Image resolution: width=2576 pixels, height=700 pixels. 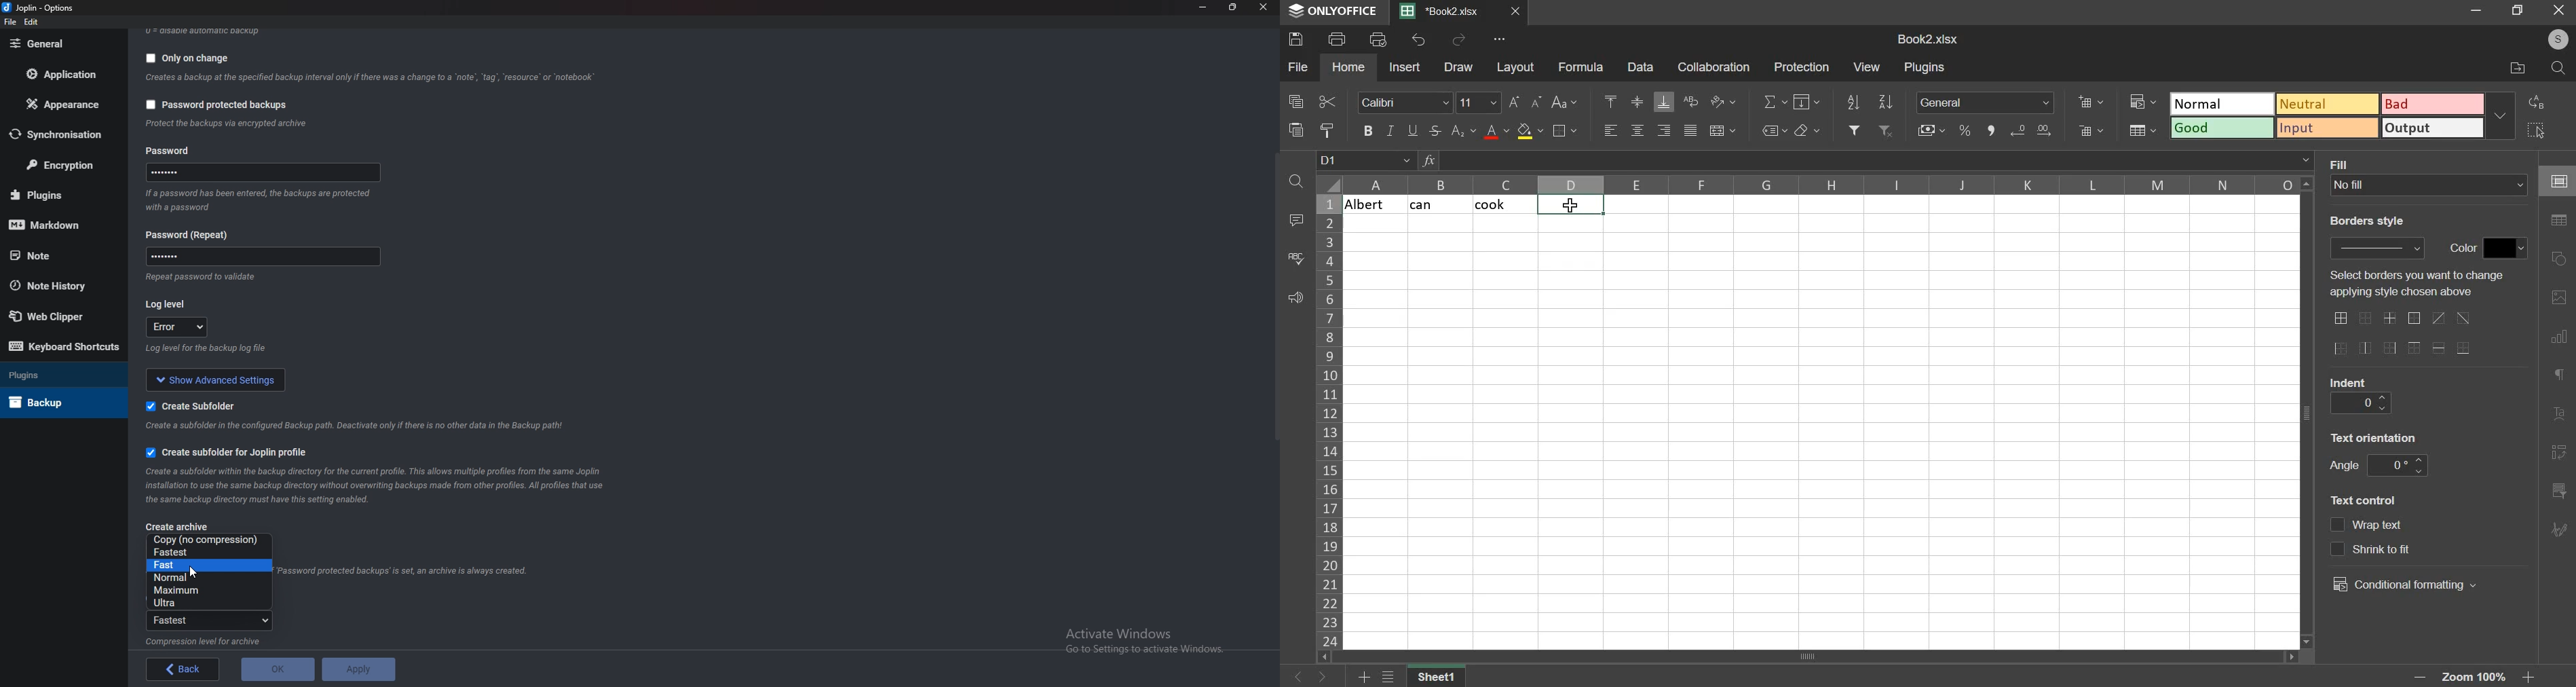 I want to click on font, so click(x=1404, y=103).